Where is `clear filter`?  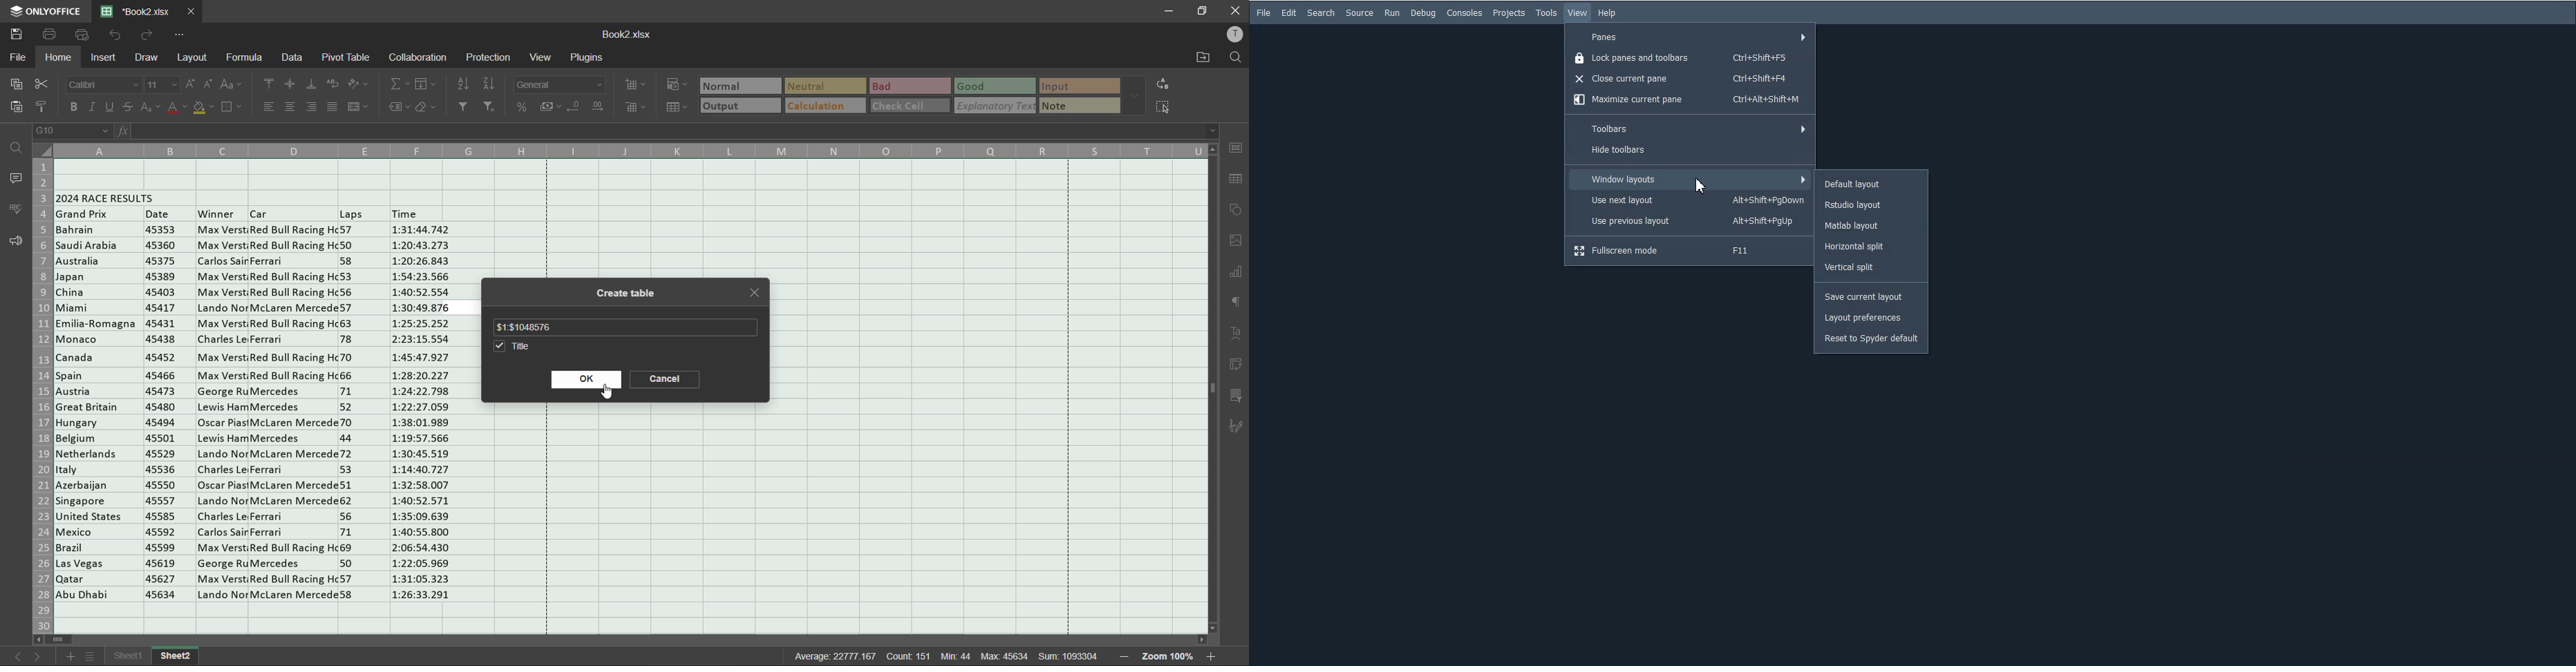 clear filter is located at coordinates (490, 106).